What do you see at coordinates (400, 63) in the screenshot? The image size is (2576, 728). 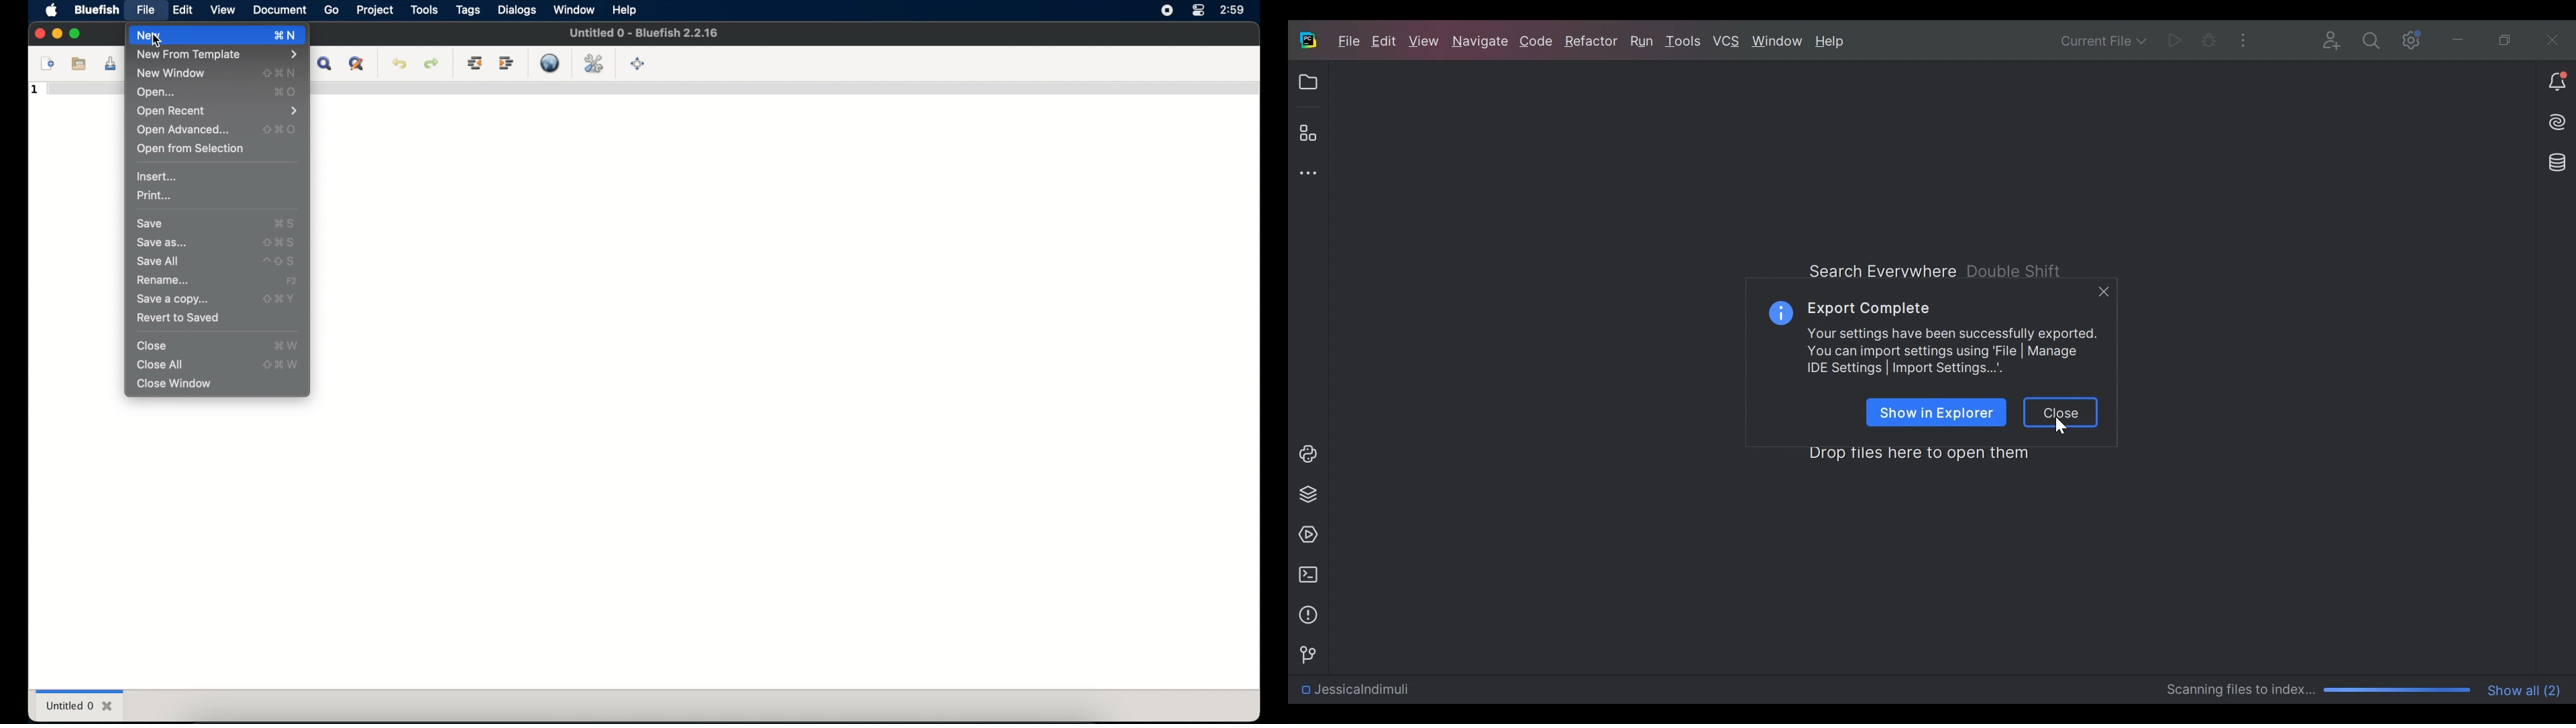 I see `undo` at bounding box center [400, 63].